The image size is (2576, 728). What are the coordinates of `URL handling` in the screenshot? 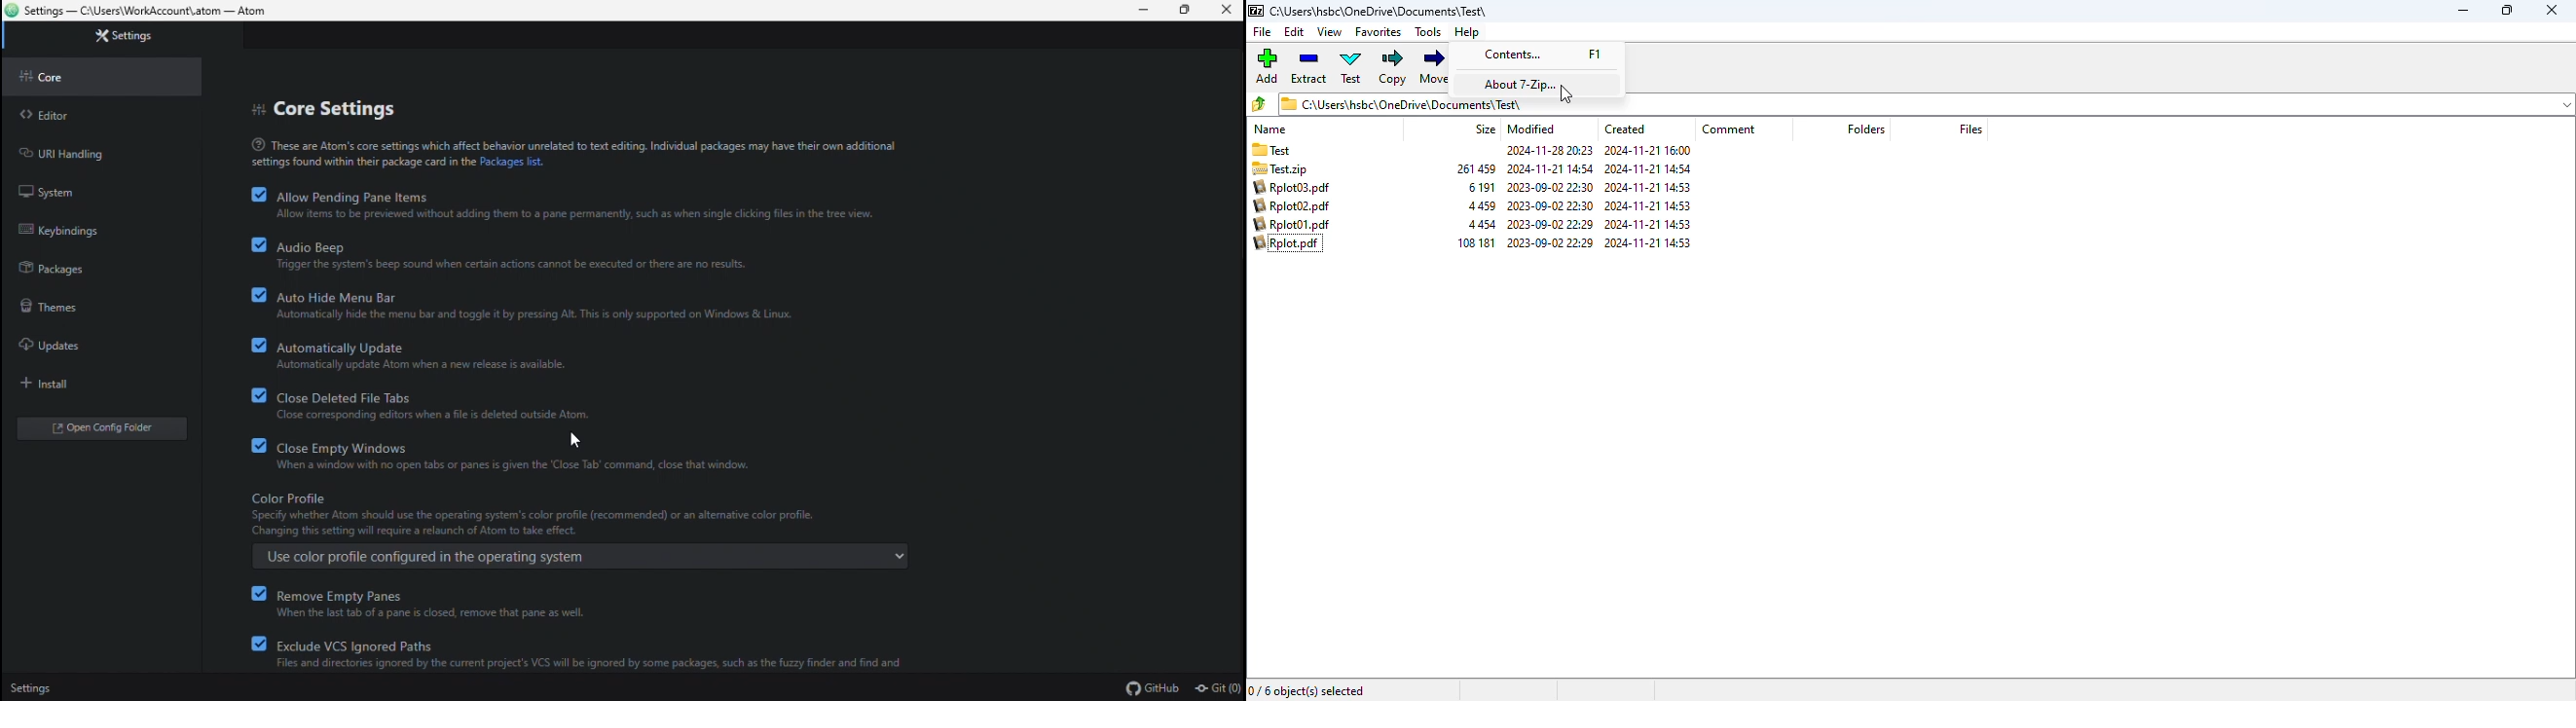 It's located at (86, 152).